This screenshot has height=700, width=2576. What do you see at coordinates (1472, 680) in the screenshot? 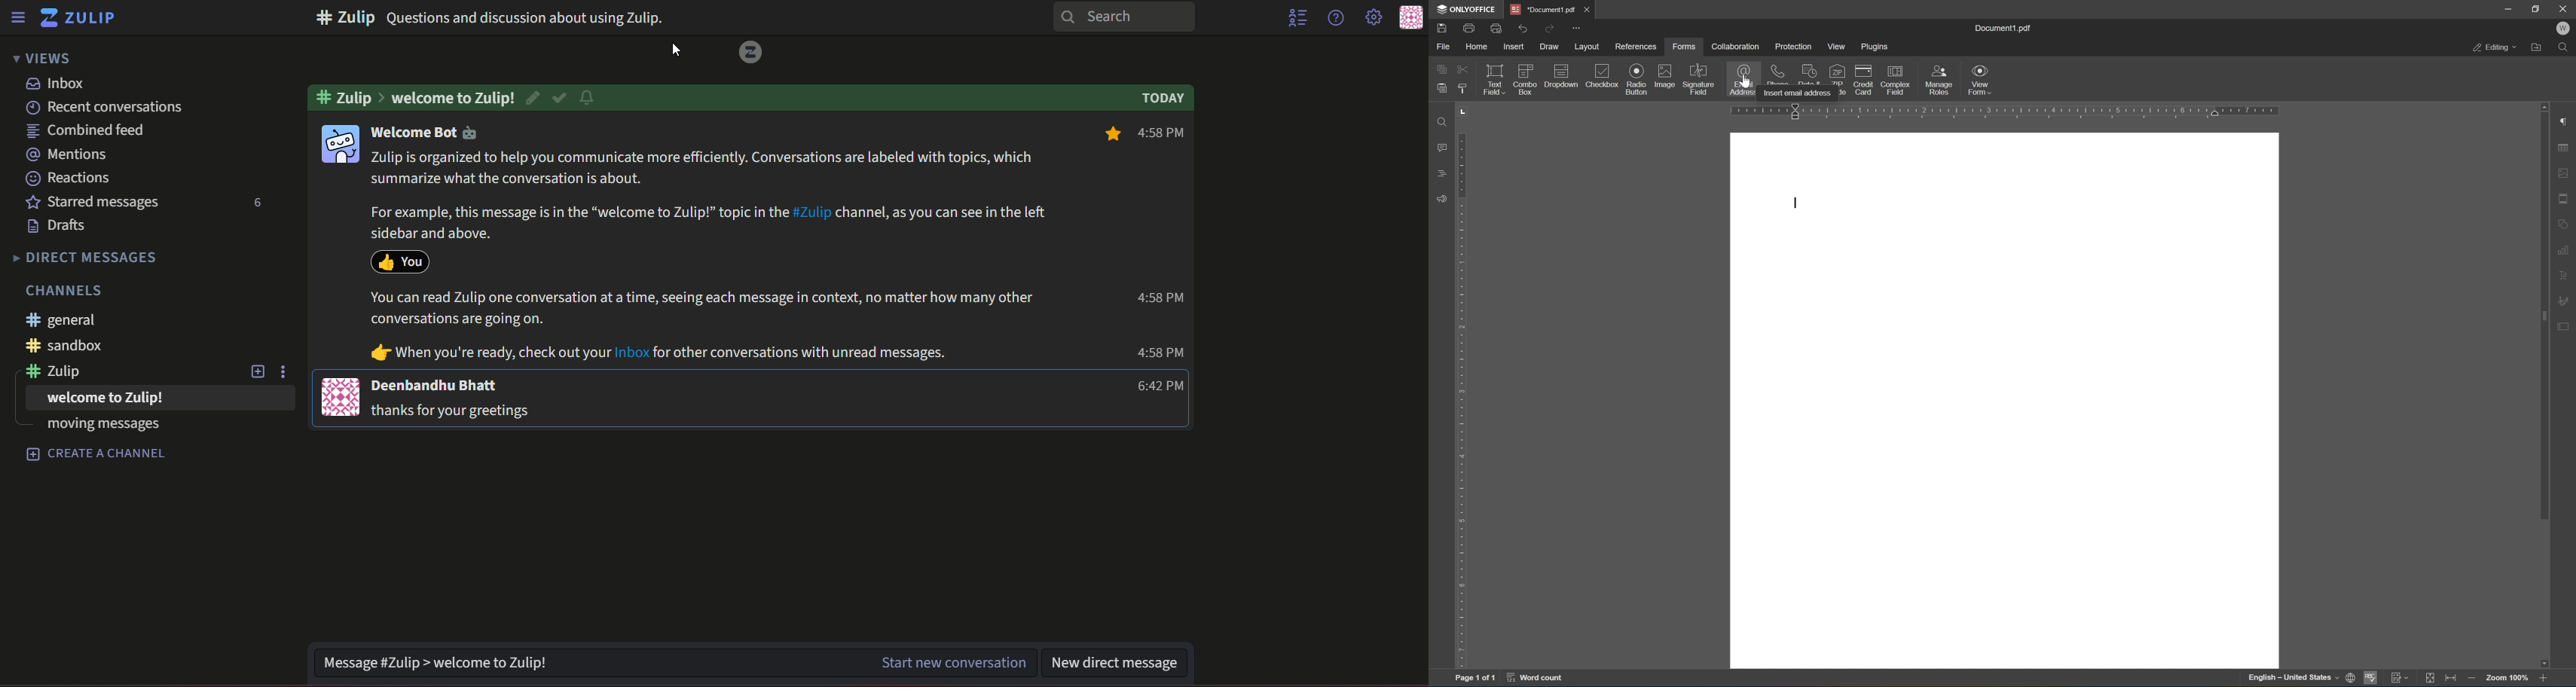
I see `page 1 of 1` at bounding box center [1472, 680].